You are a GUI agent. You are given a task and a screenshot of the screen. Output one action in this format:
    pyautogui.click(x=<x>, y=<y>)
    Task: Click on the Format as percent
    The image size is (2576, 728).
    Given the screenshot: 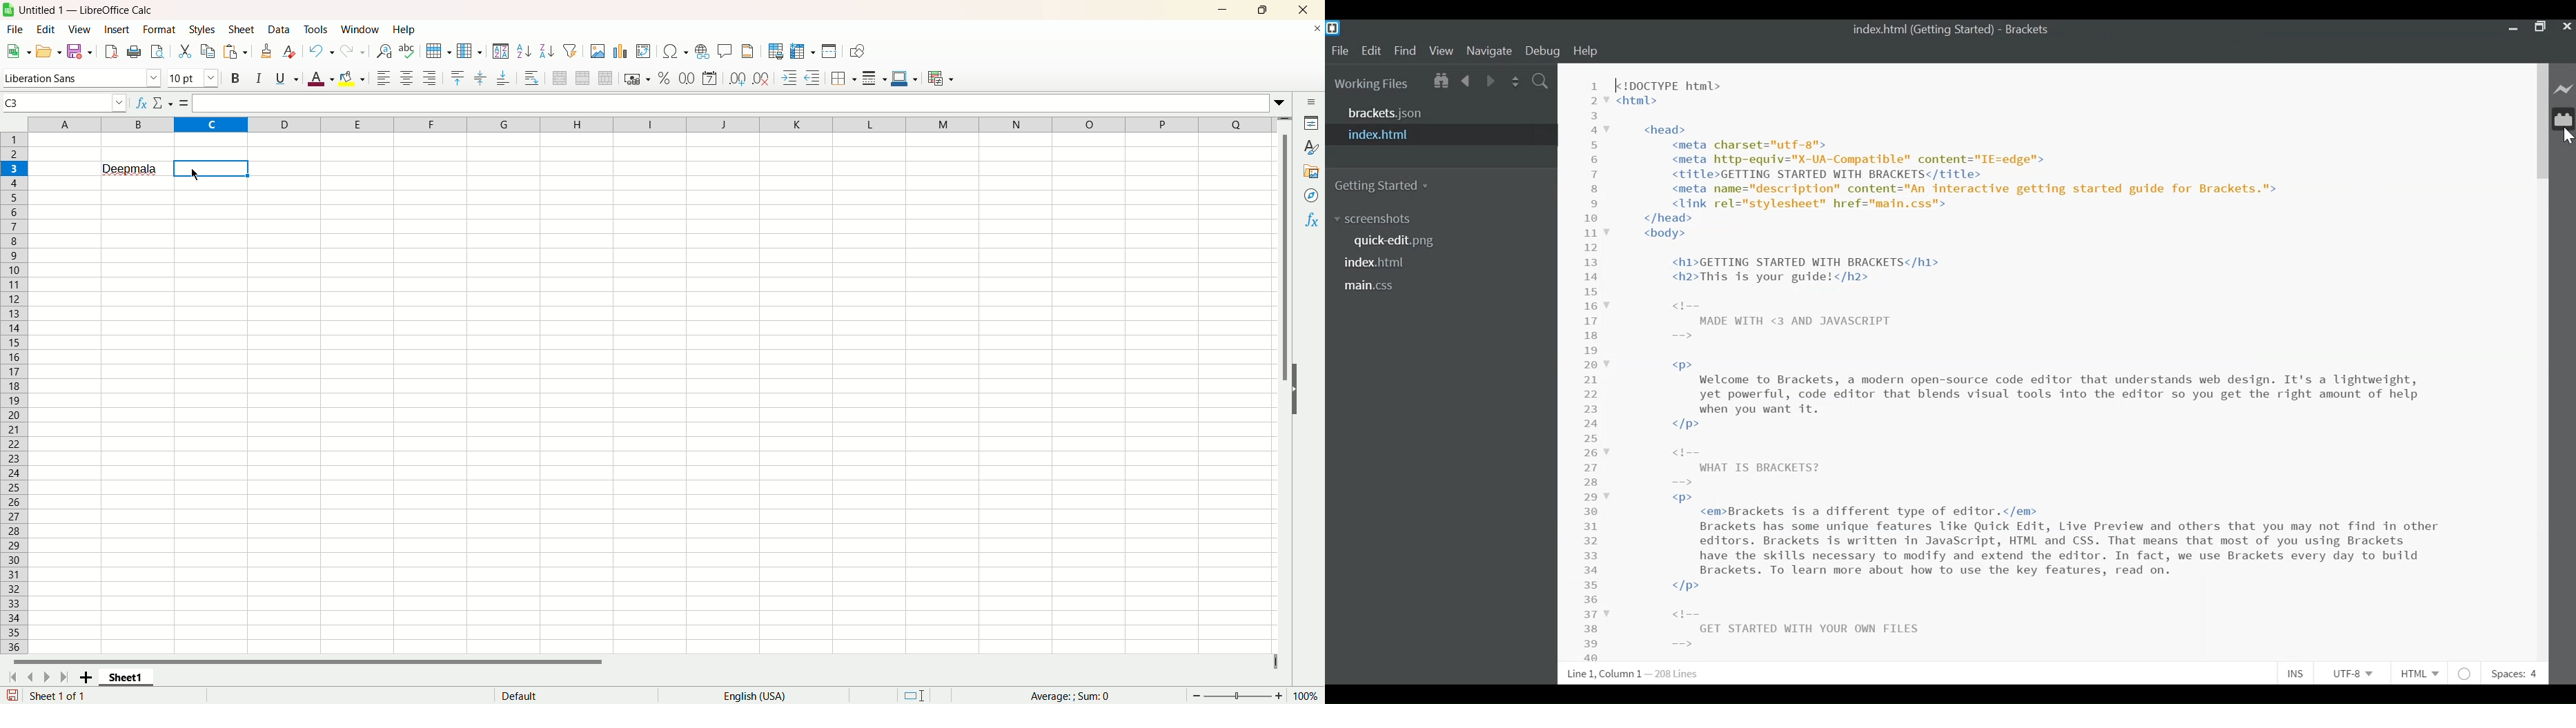 What is the action you would take?
    pyautogui.click(x=665, y=78)
    